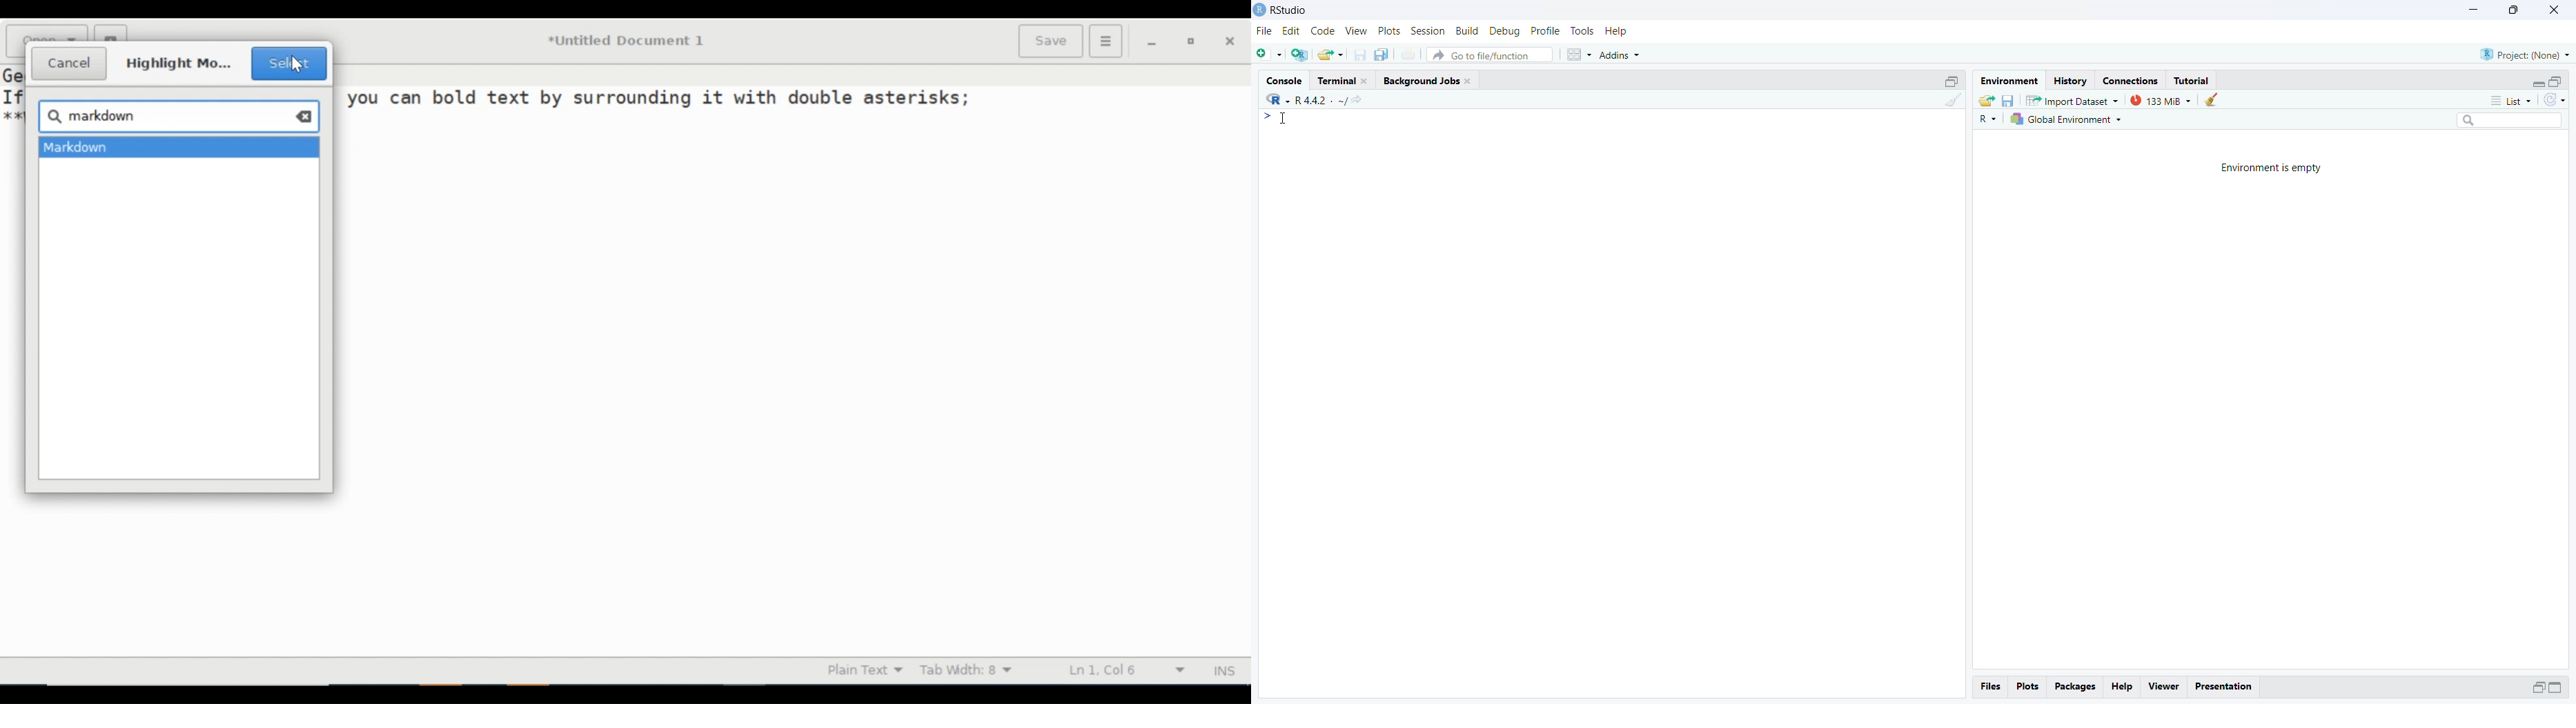  What do you see at coordinates (1262, 117) in the screenshot?
I see `> ` at bounding box center [1262, 117].